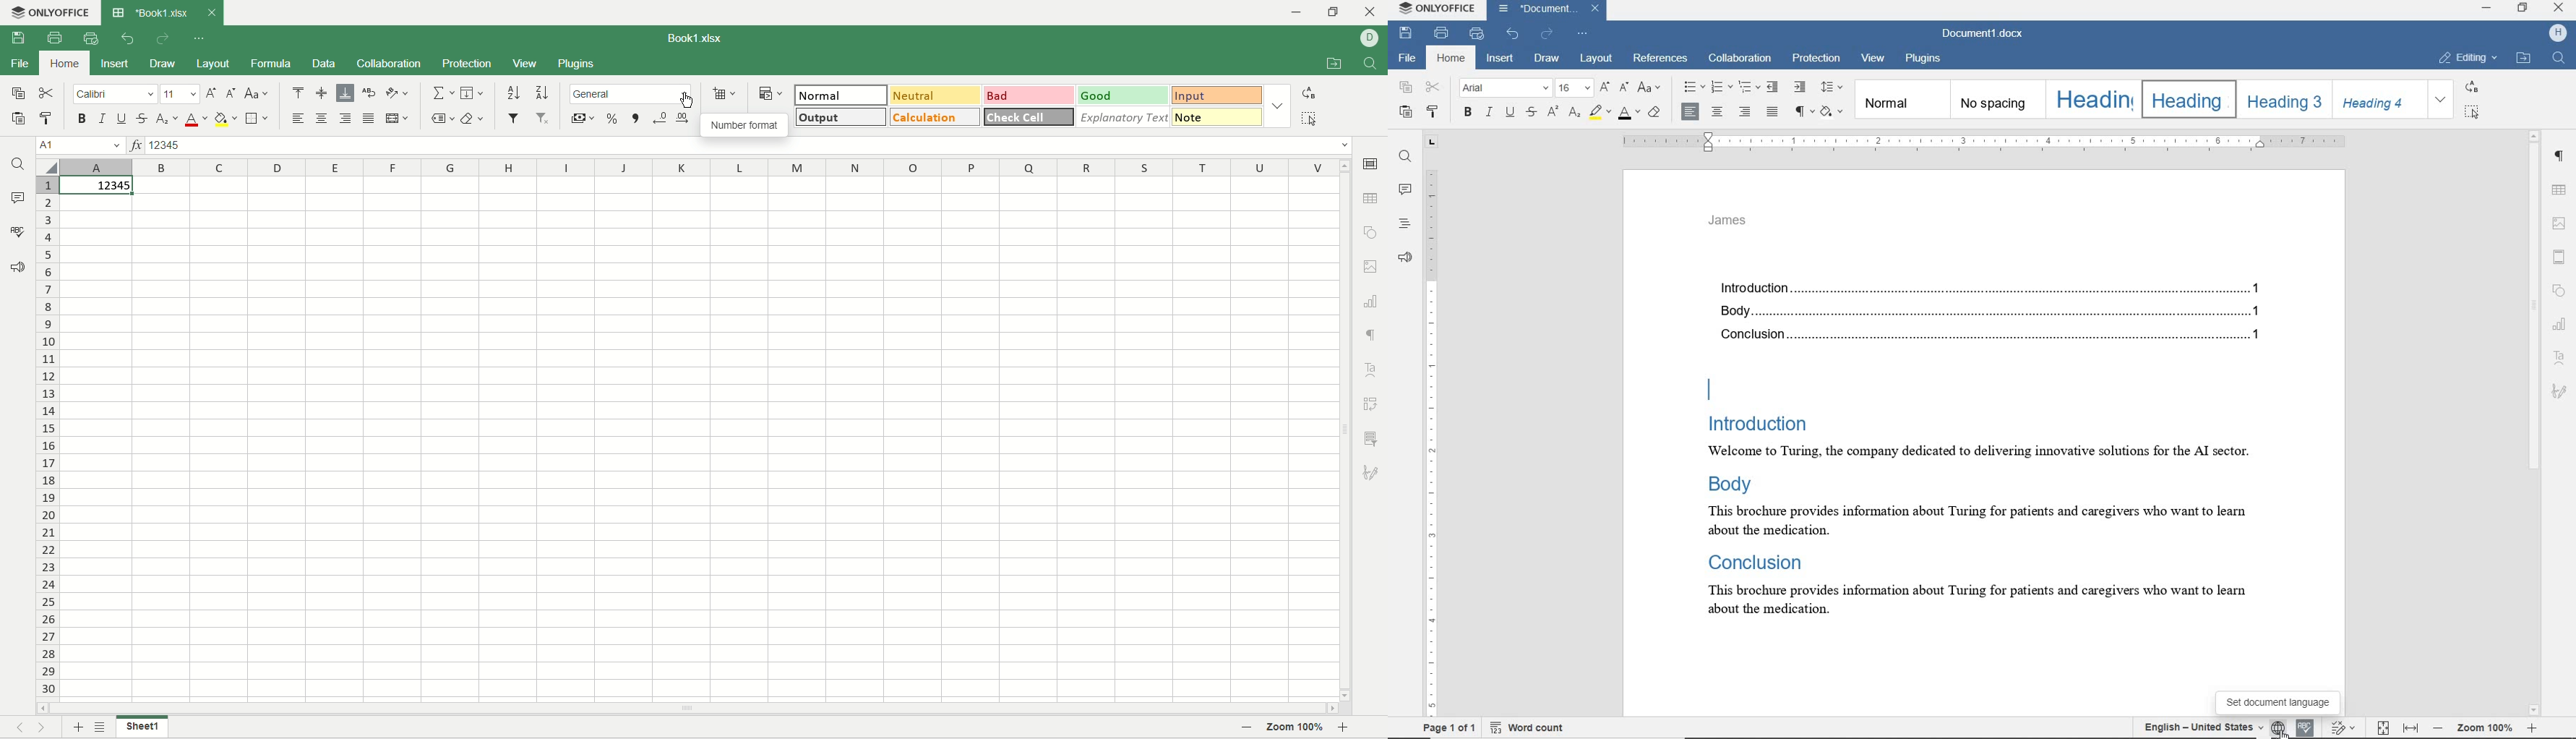 The image size is (2576, 756). What do you see at coordinates (1978, 452) in the screenshot?
I see `Welcome to Turing, the company dedicated to delivering innovative solutions for the Al sector.` at bounding box center [1978, 452].